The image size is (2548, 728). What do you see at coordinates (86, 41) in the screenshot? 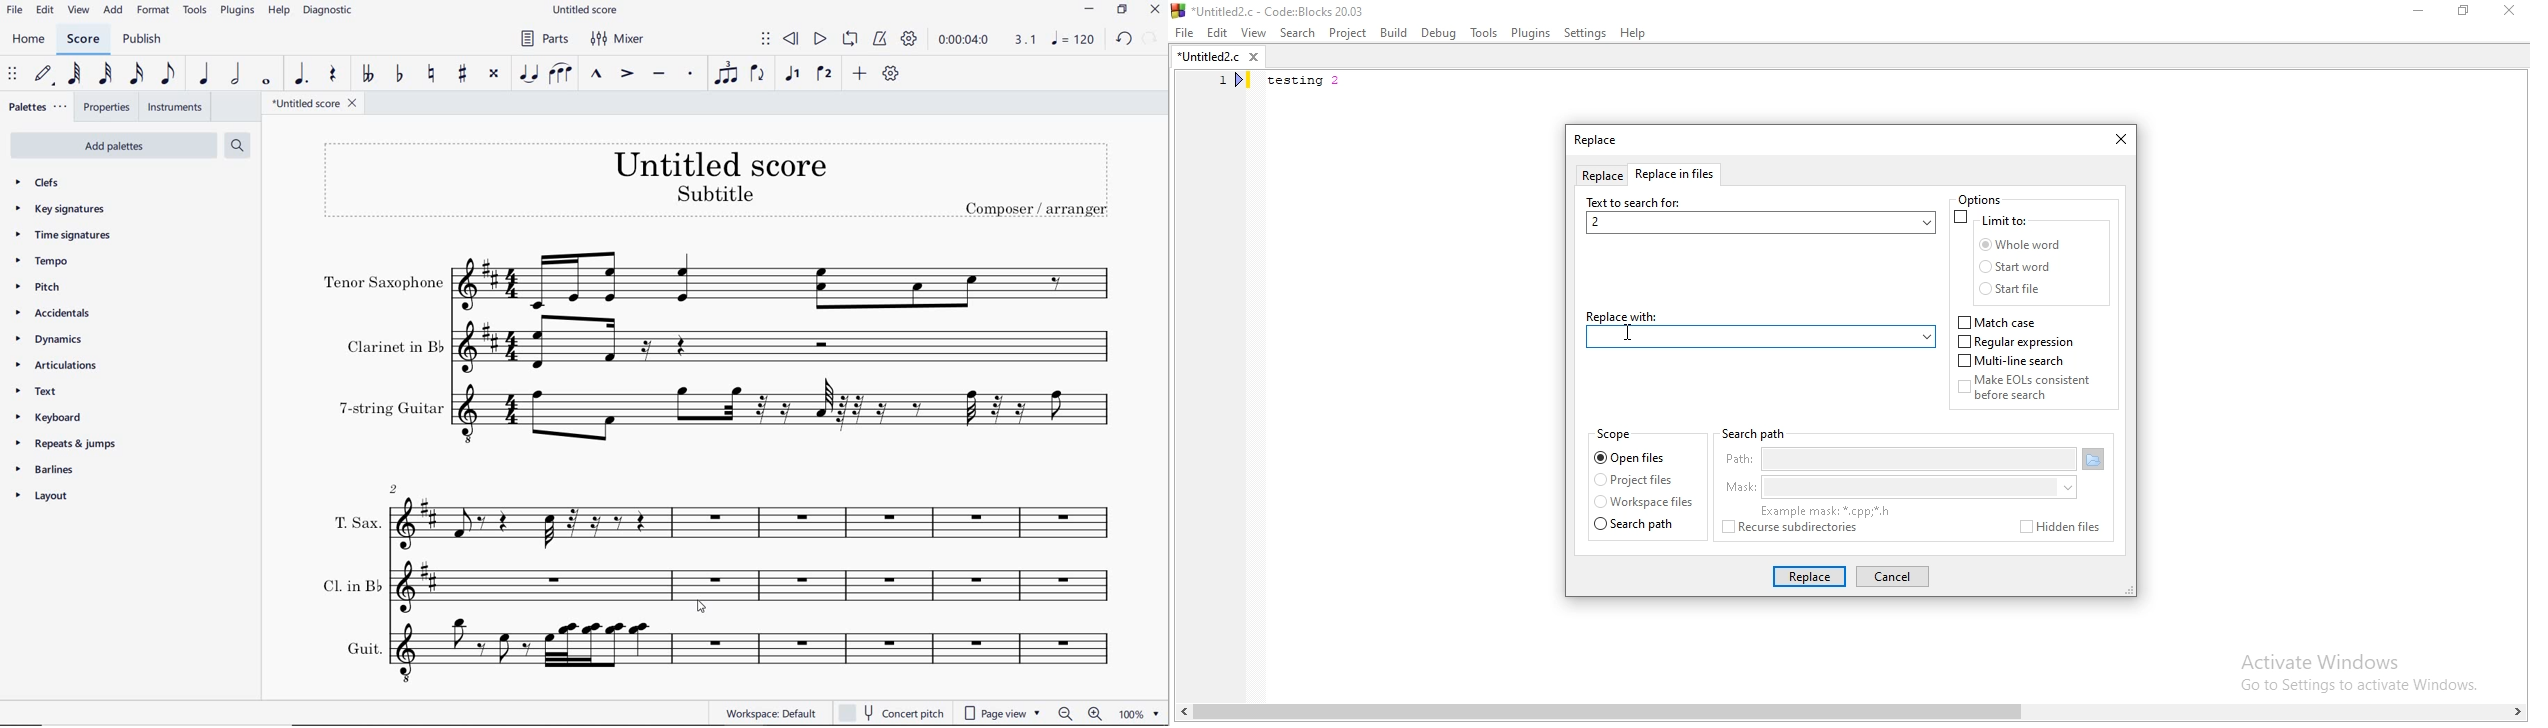
I see `SCORE` at bounding box center [86, 41].